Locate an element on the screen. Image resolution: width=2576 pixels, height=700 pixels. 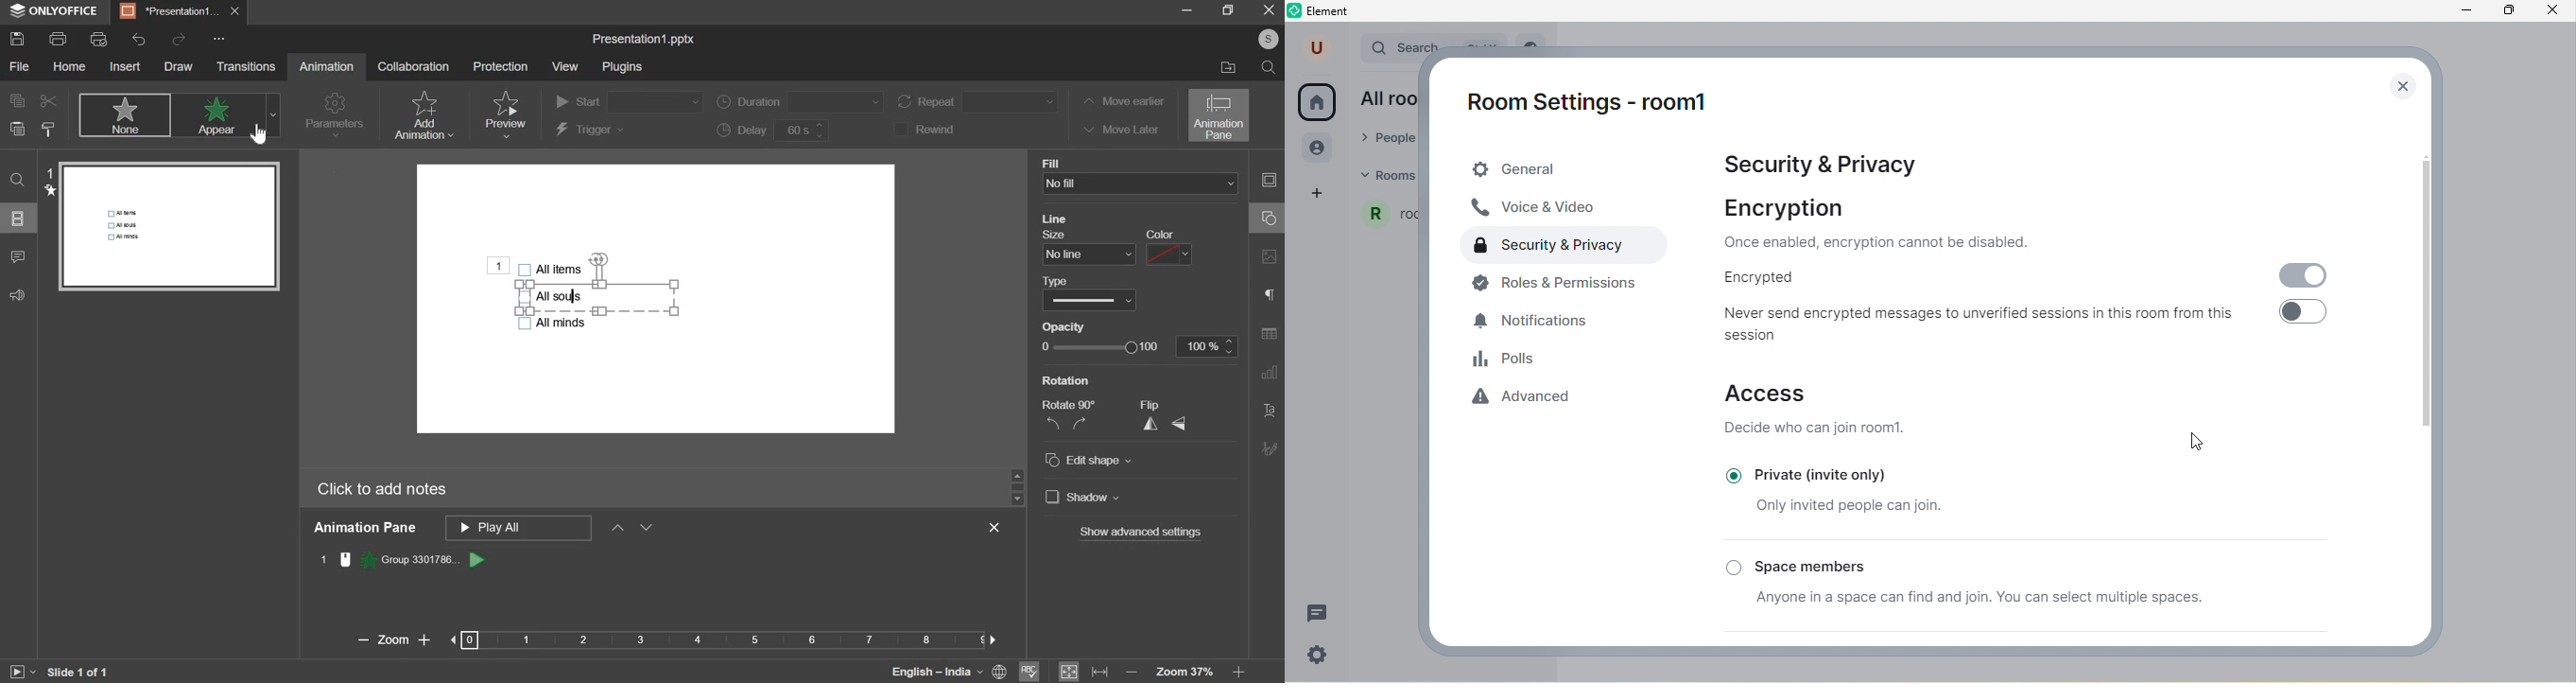
file is located at coordinates (20, 66).